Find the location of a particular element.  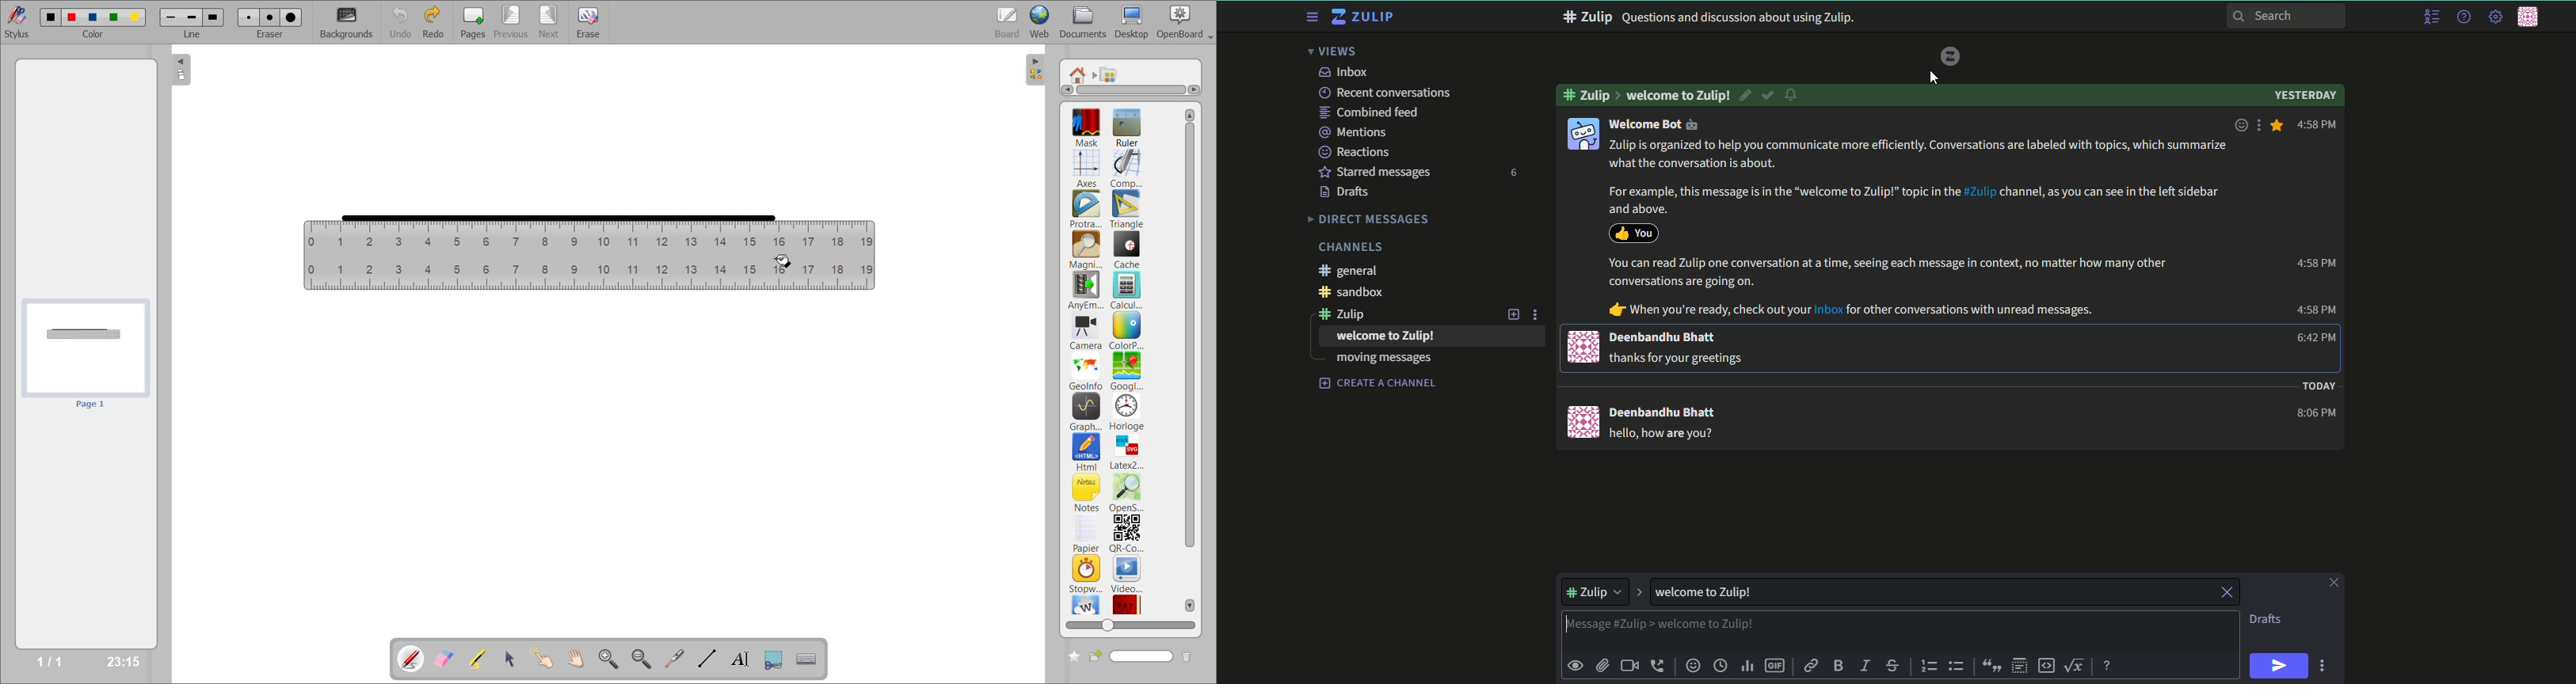

4:58 PM is located at coordinates (2303, 126).